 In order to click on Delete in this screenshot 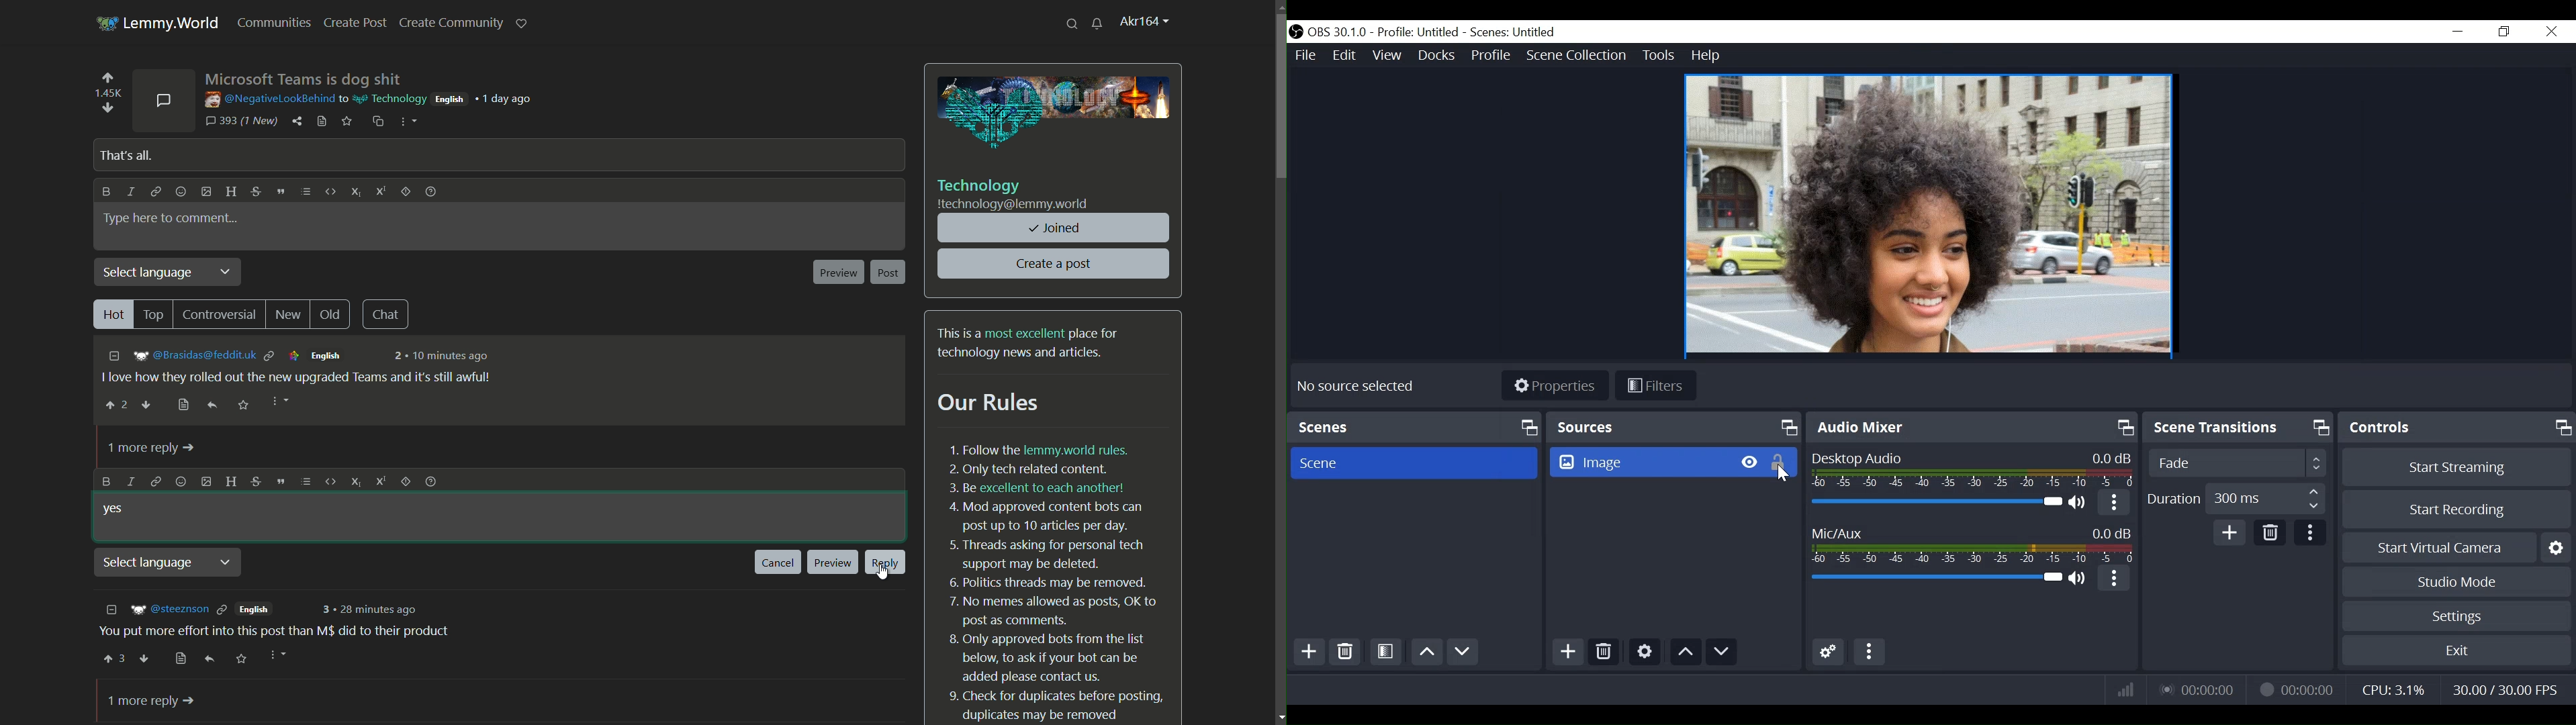, I will do `click(1346, 653)`.